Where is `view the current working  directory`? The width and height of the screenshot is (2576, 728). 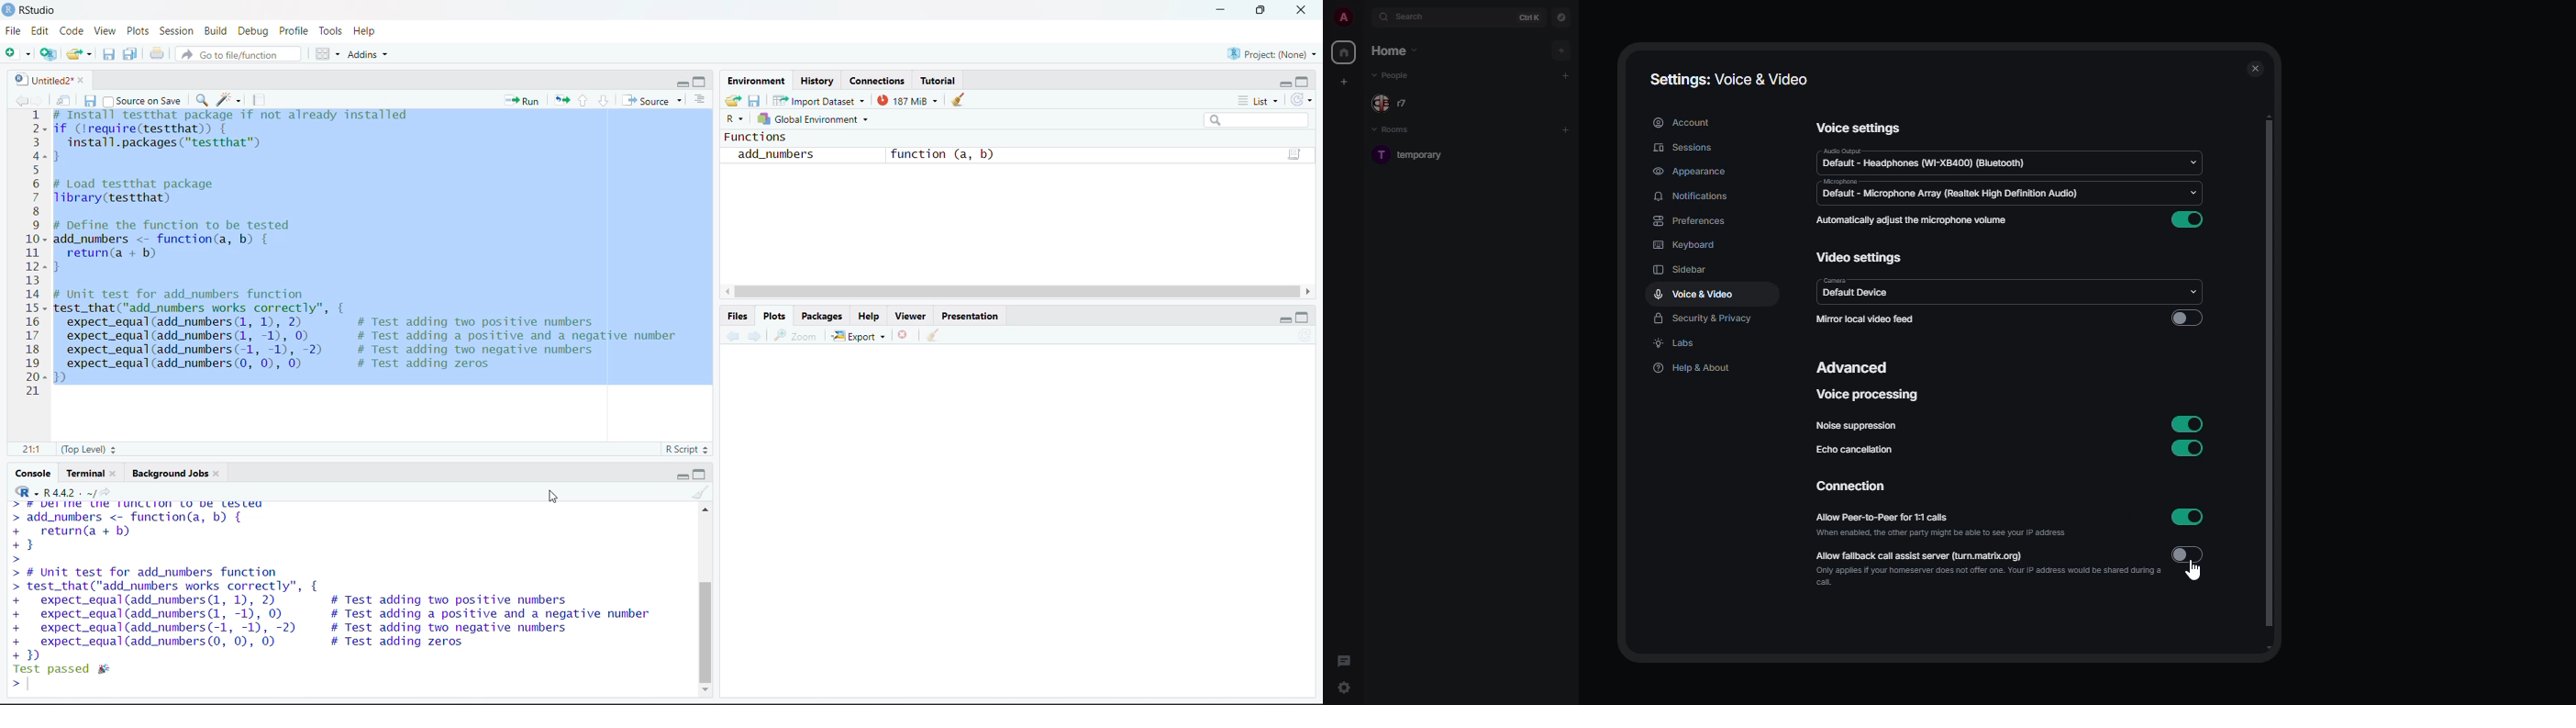 view the current working  directory is located at coordinates (99, 493).